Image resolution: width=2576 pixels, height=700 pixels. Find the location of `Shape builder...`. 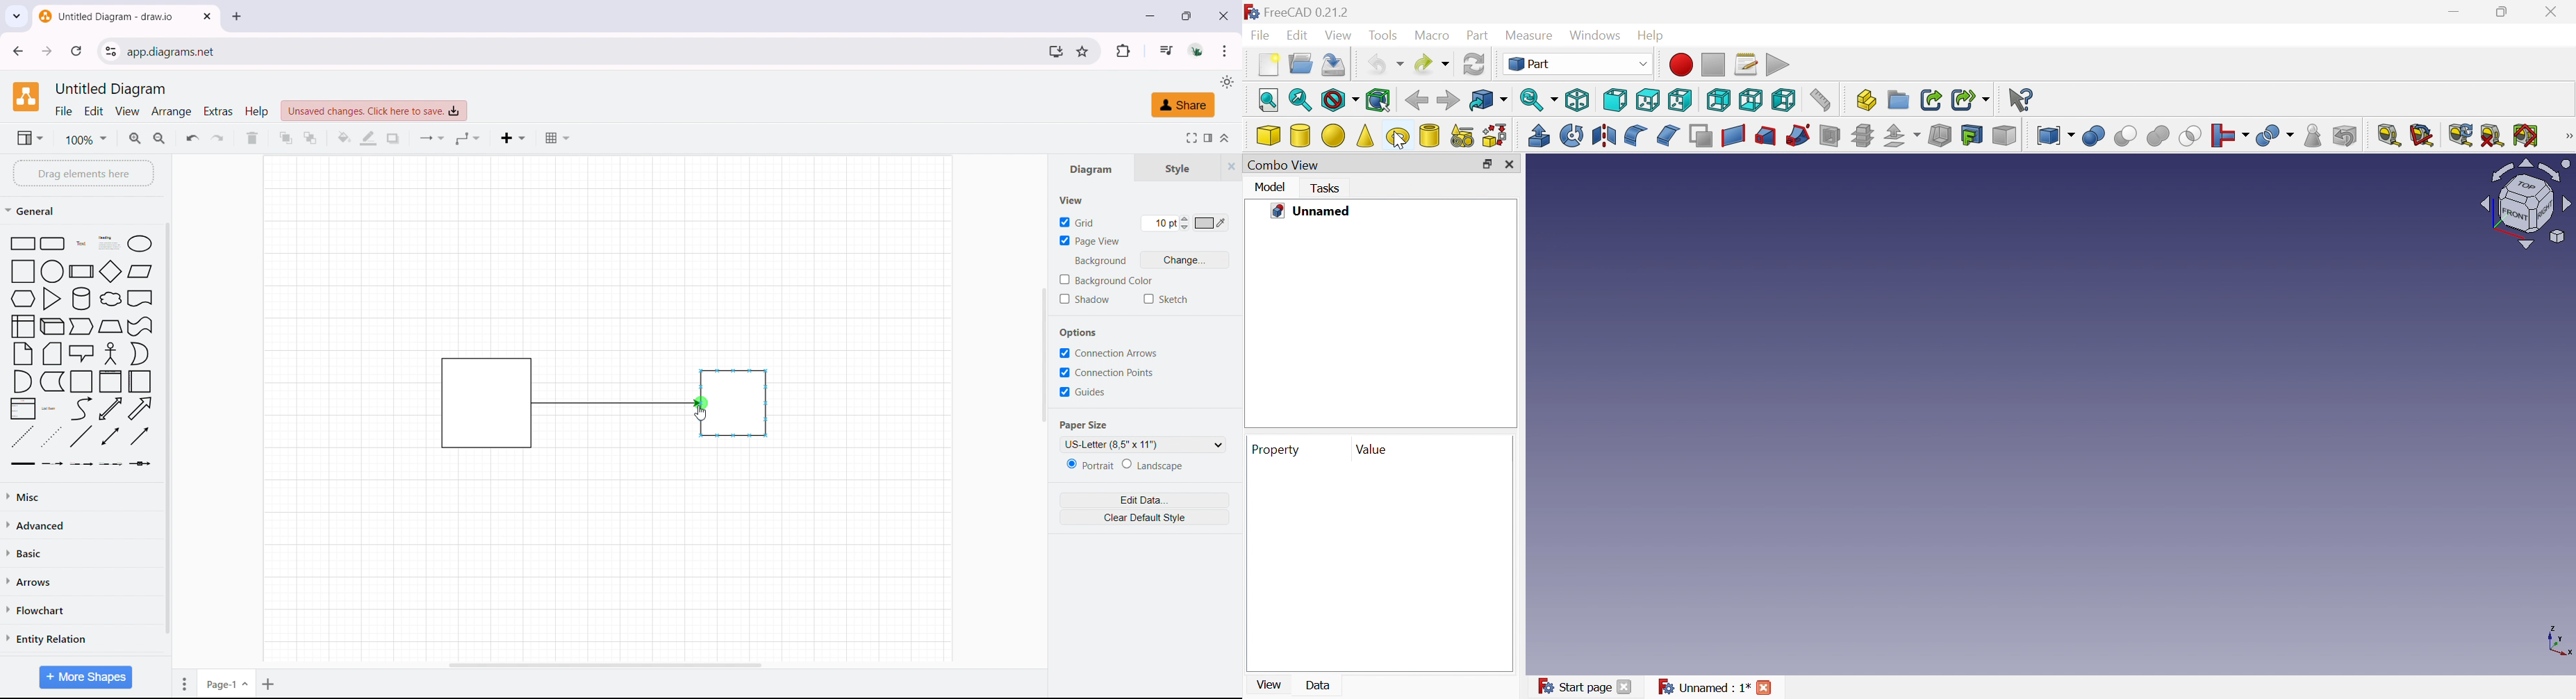

Shape builder... is located at coordinates (1495, 136).